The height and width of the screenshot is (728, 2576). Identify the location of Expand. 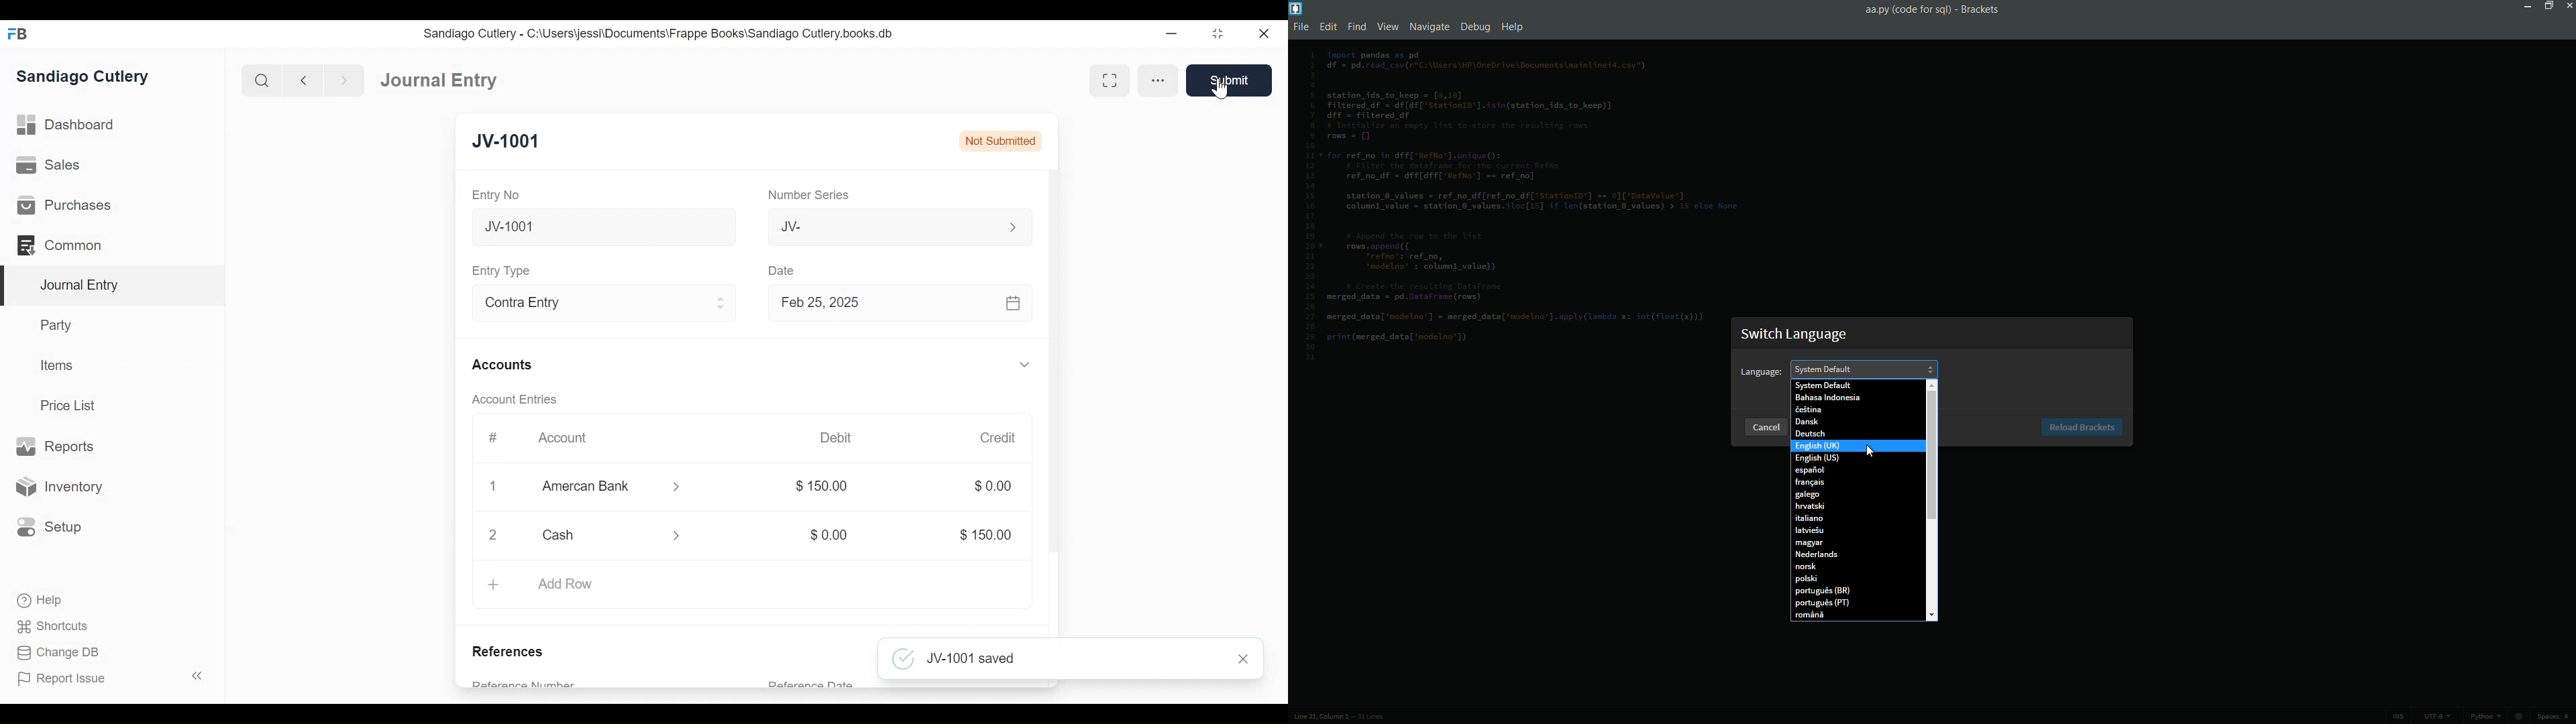
(1024, 603).